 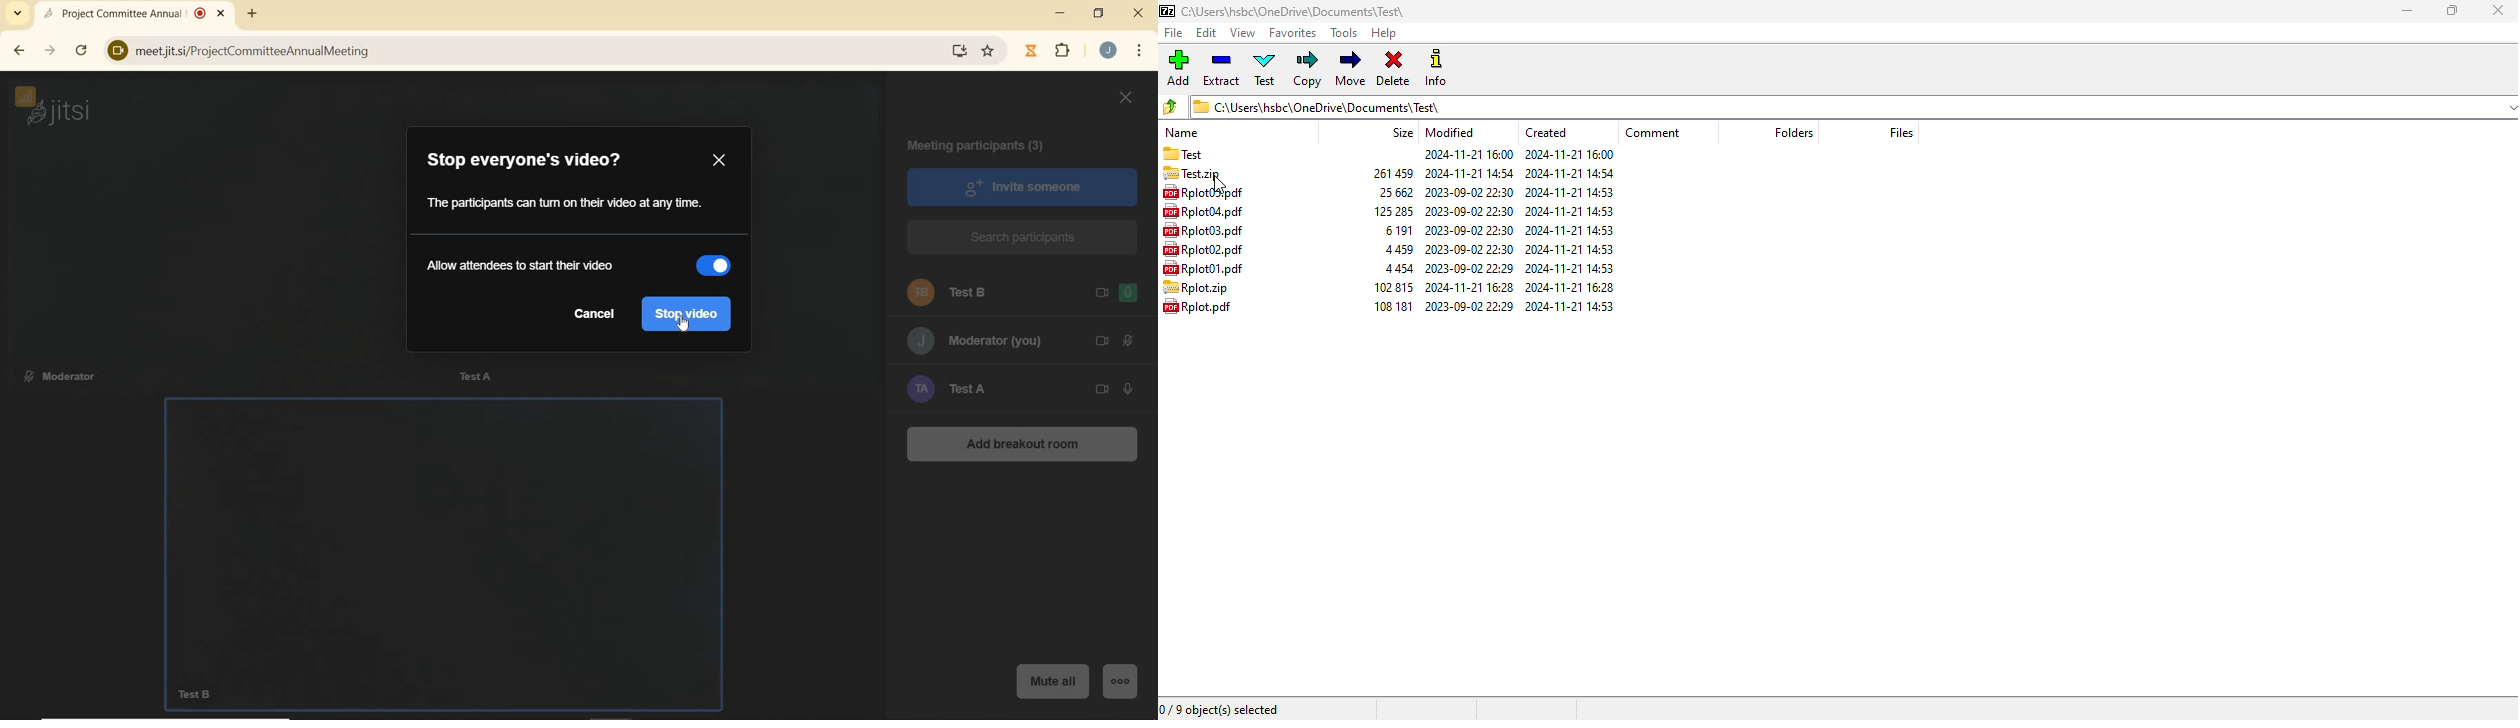 What do you see at coordinates (1265, 70) in the screenshot?
I see `test` at bounding box center [1265, 70].